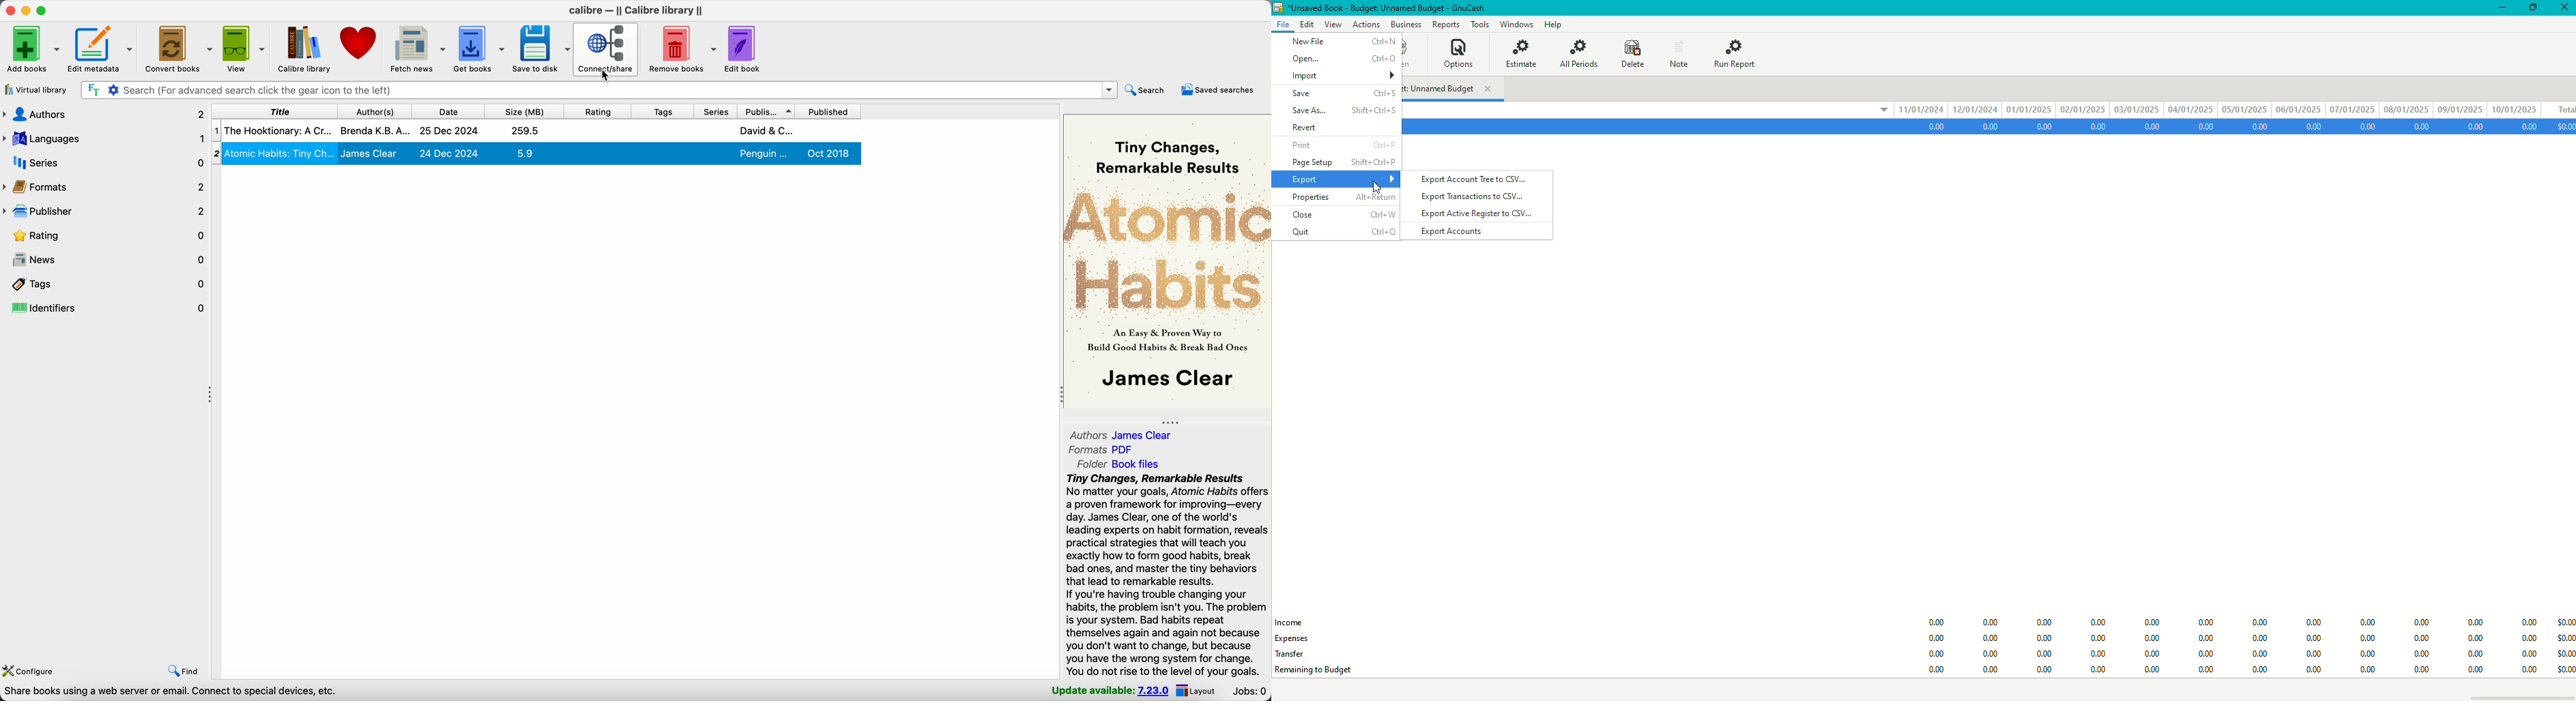 The image size is (2576, 728). What do you see at coordinates (33, 49) in the screenshot?
I see `Add books` at bounding box center [33, 49].